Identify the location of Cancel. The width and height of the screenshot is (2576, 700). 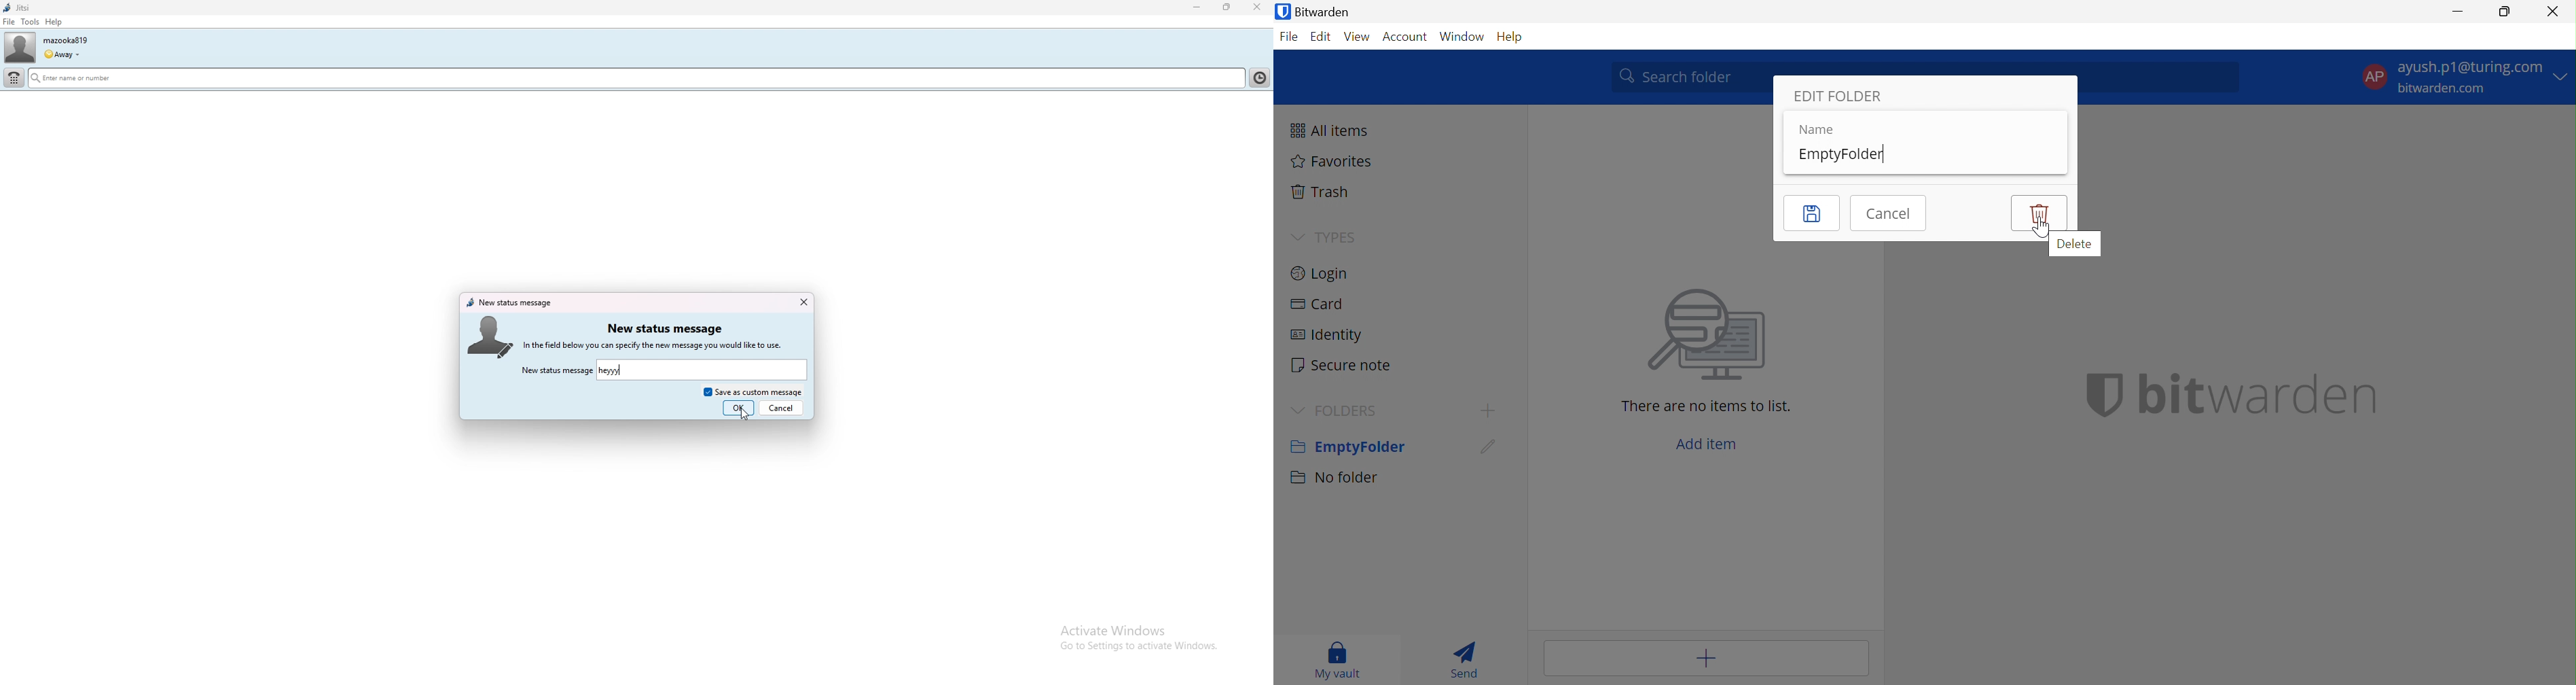
(1889, 212).